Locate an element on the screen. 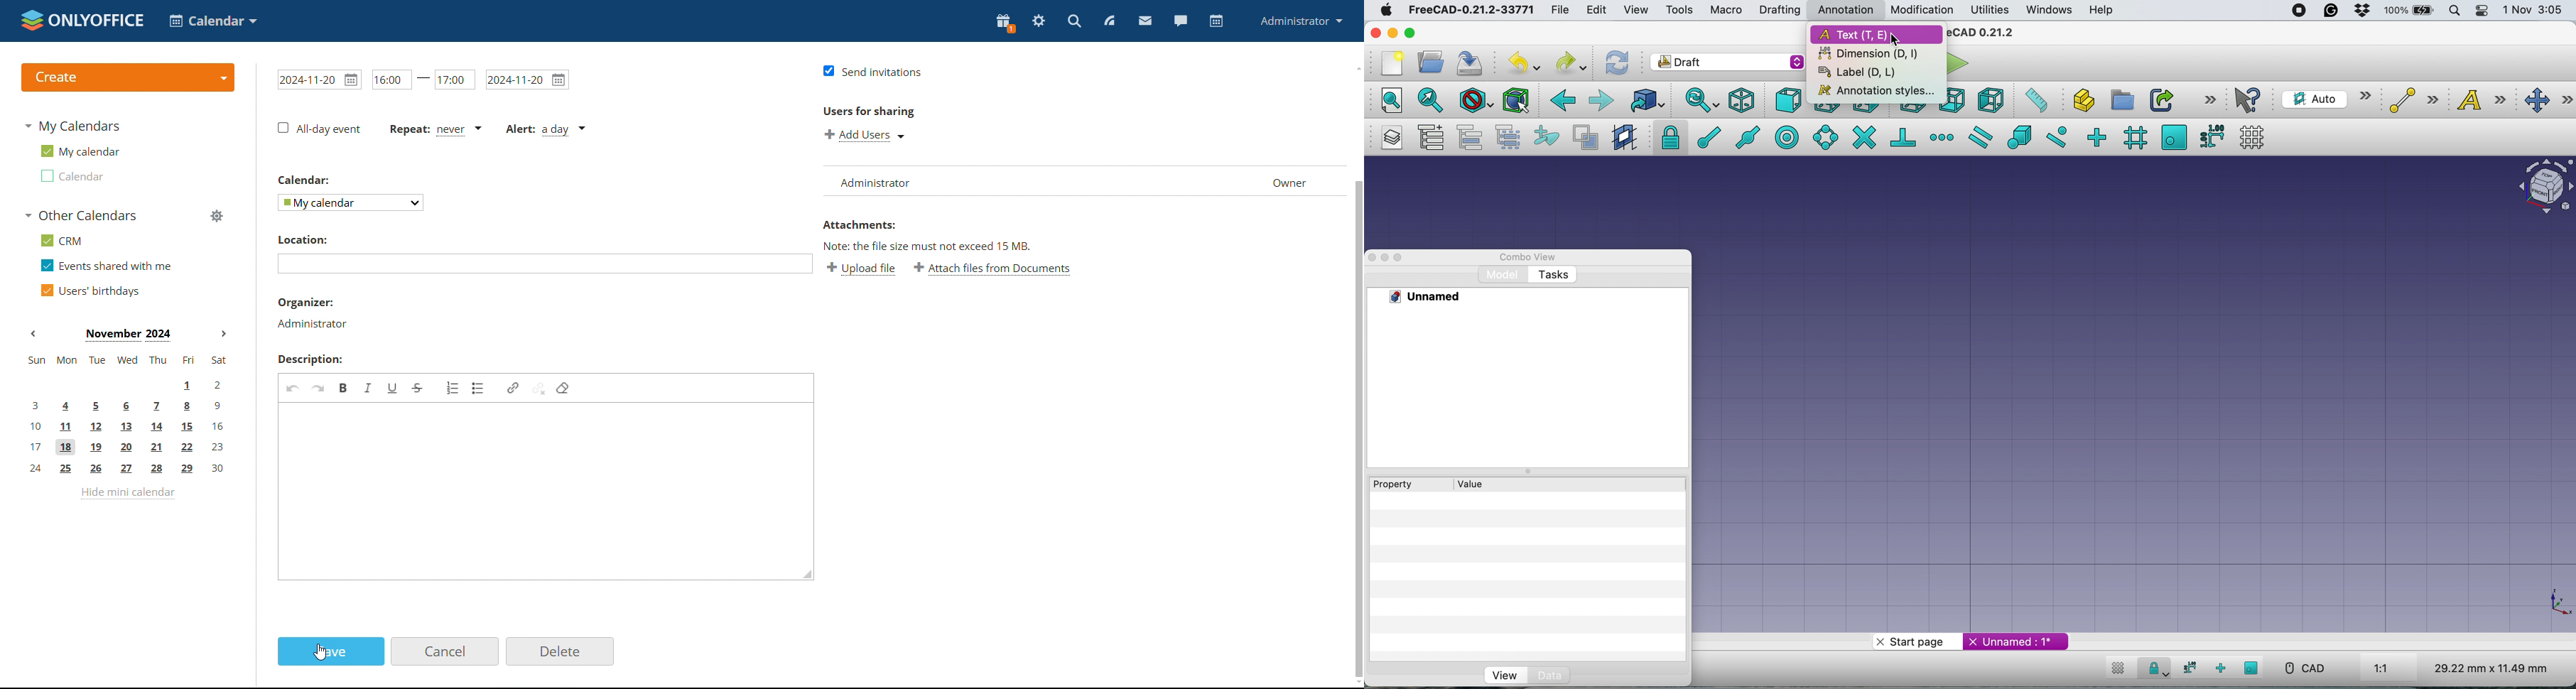  start page is located at coordinates (1907, 640).